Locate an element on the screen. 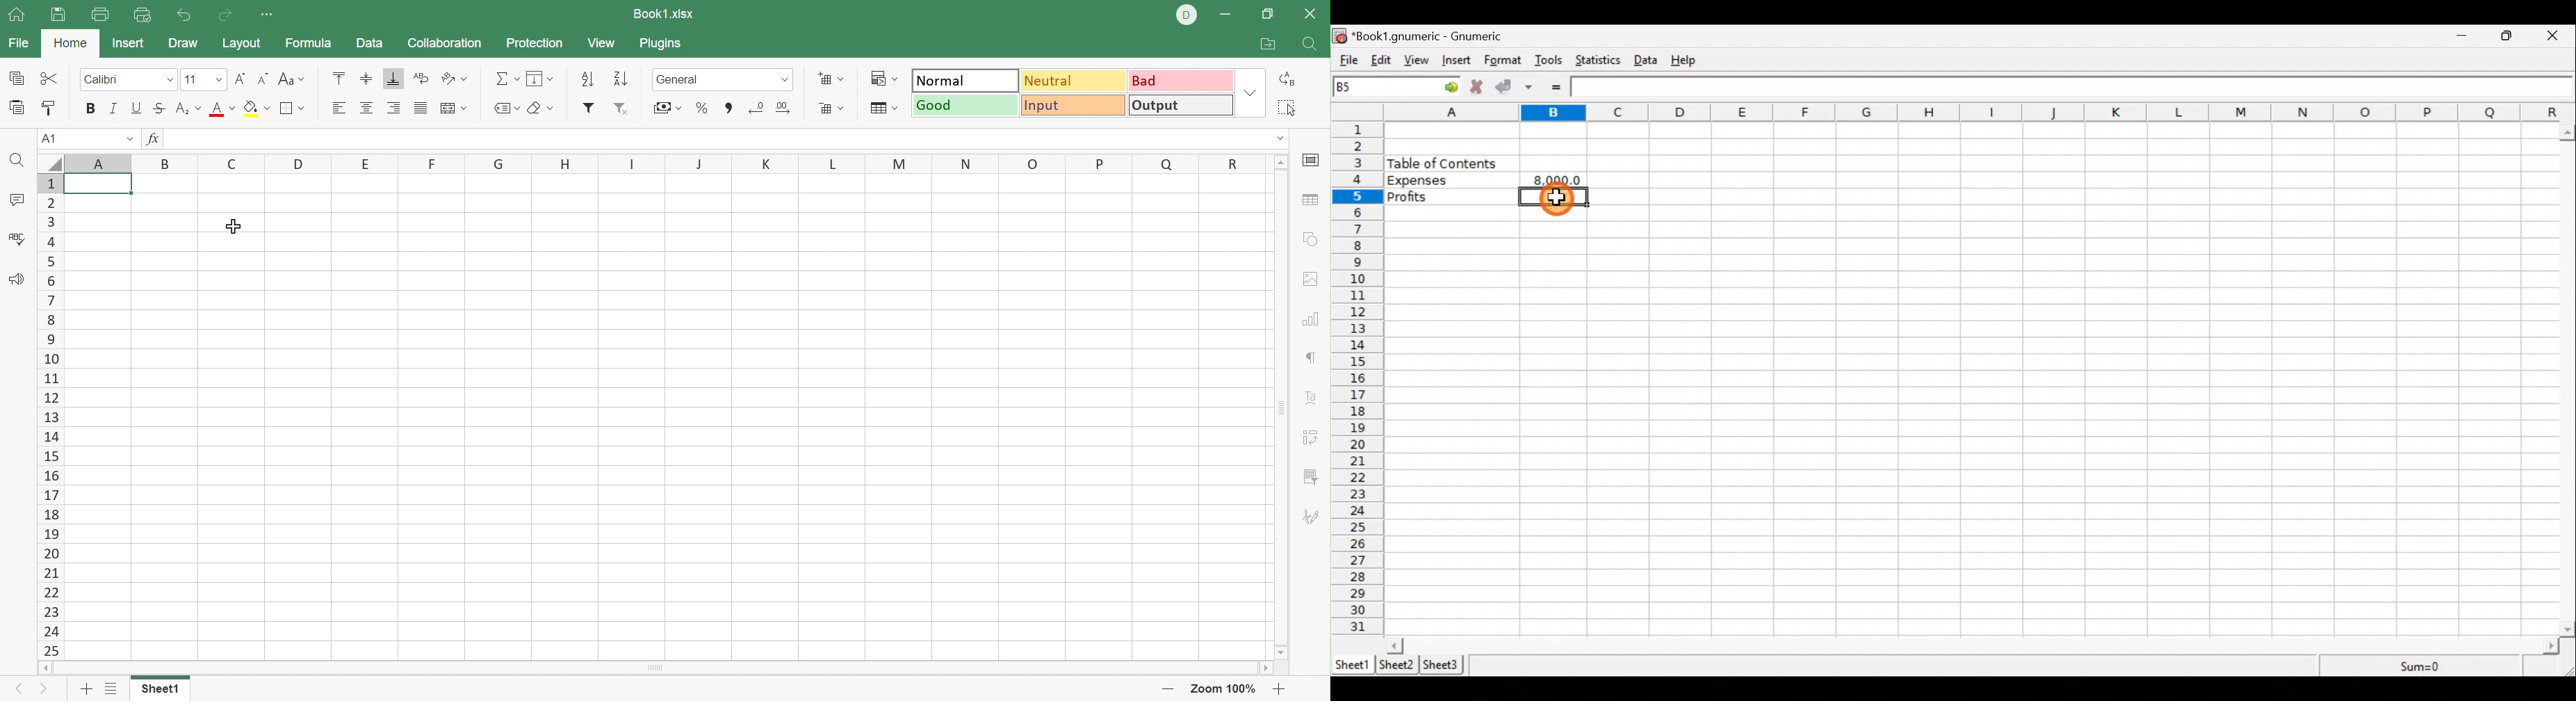 This screenshot has height=728, width=2576. Cell name is located at coordinates (1397, 86).